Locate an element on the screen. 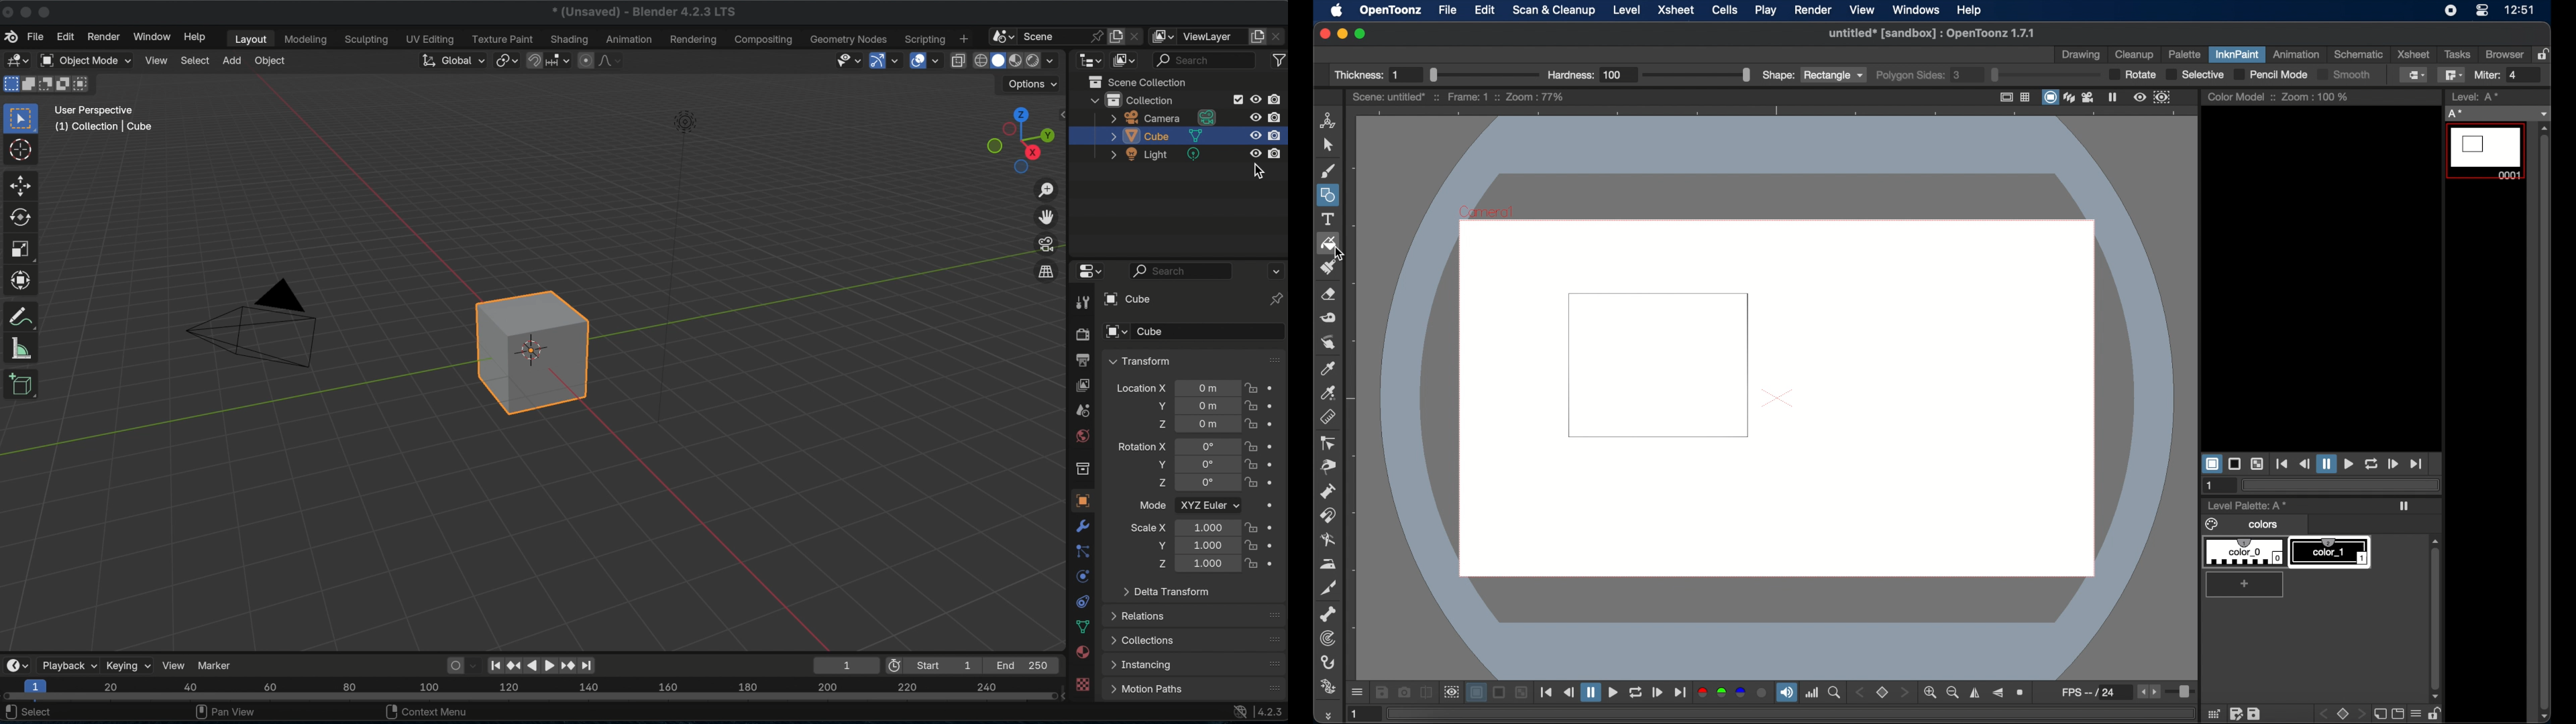 The width and height of the screenshot is (2576, 728). 1 is located at coordinates (2210, 486).